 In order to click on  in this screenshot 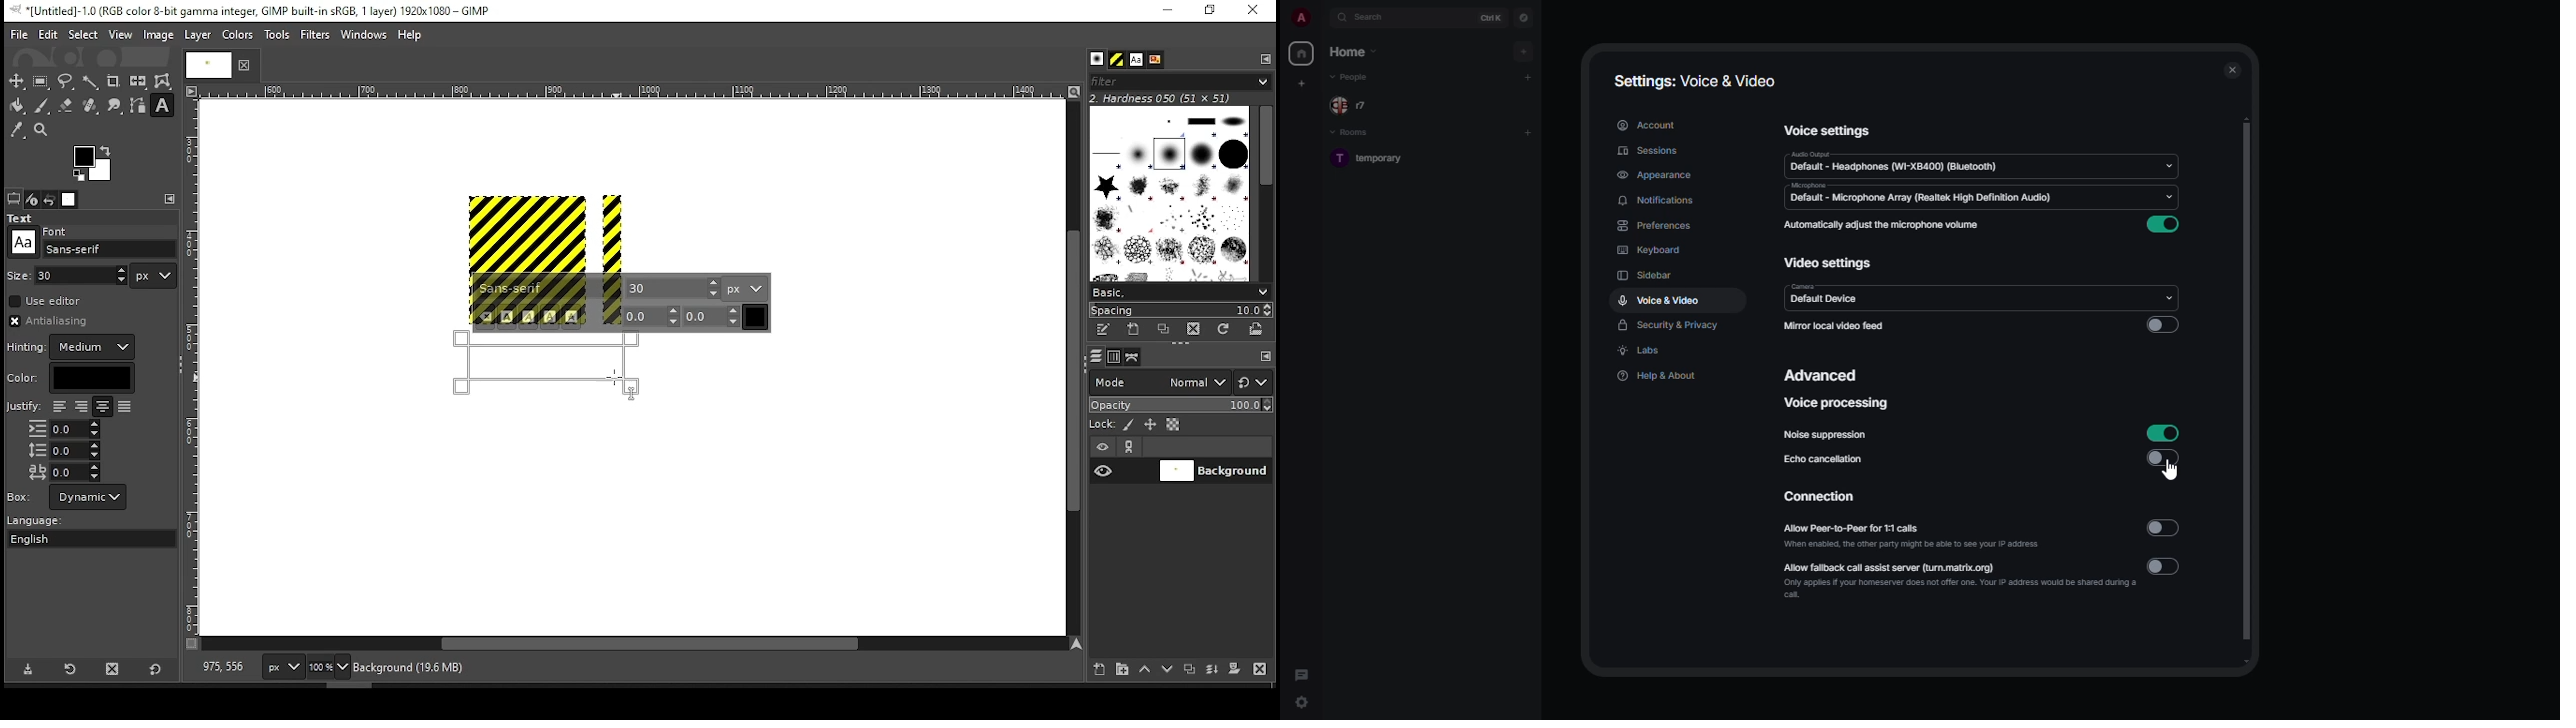, I will do `click(629, 92)`.